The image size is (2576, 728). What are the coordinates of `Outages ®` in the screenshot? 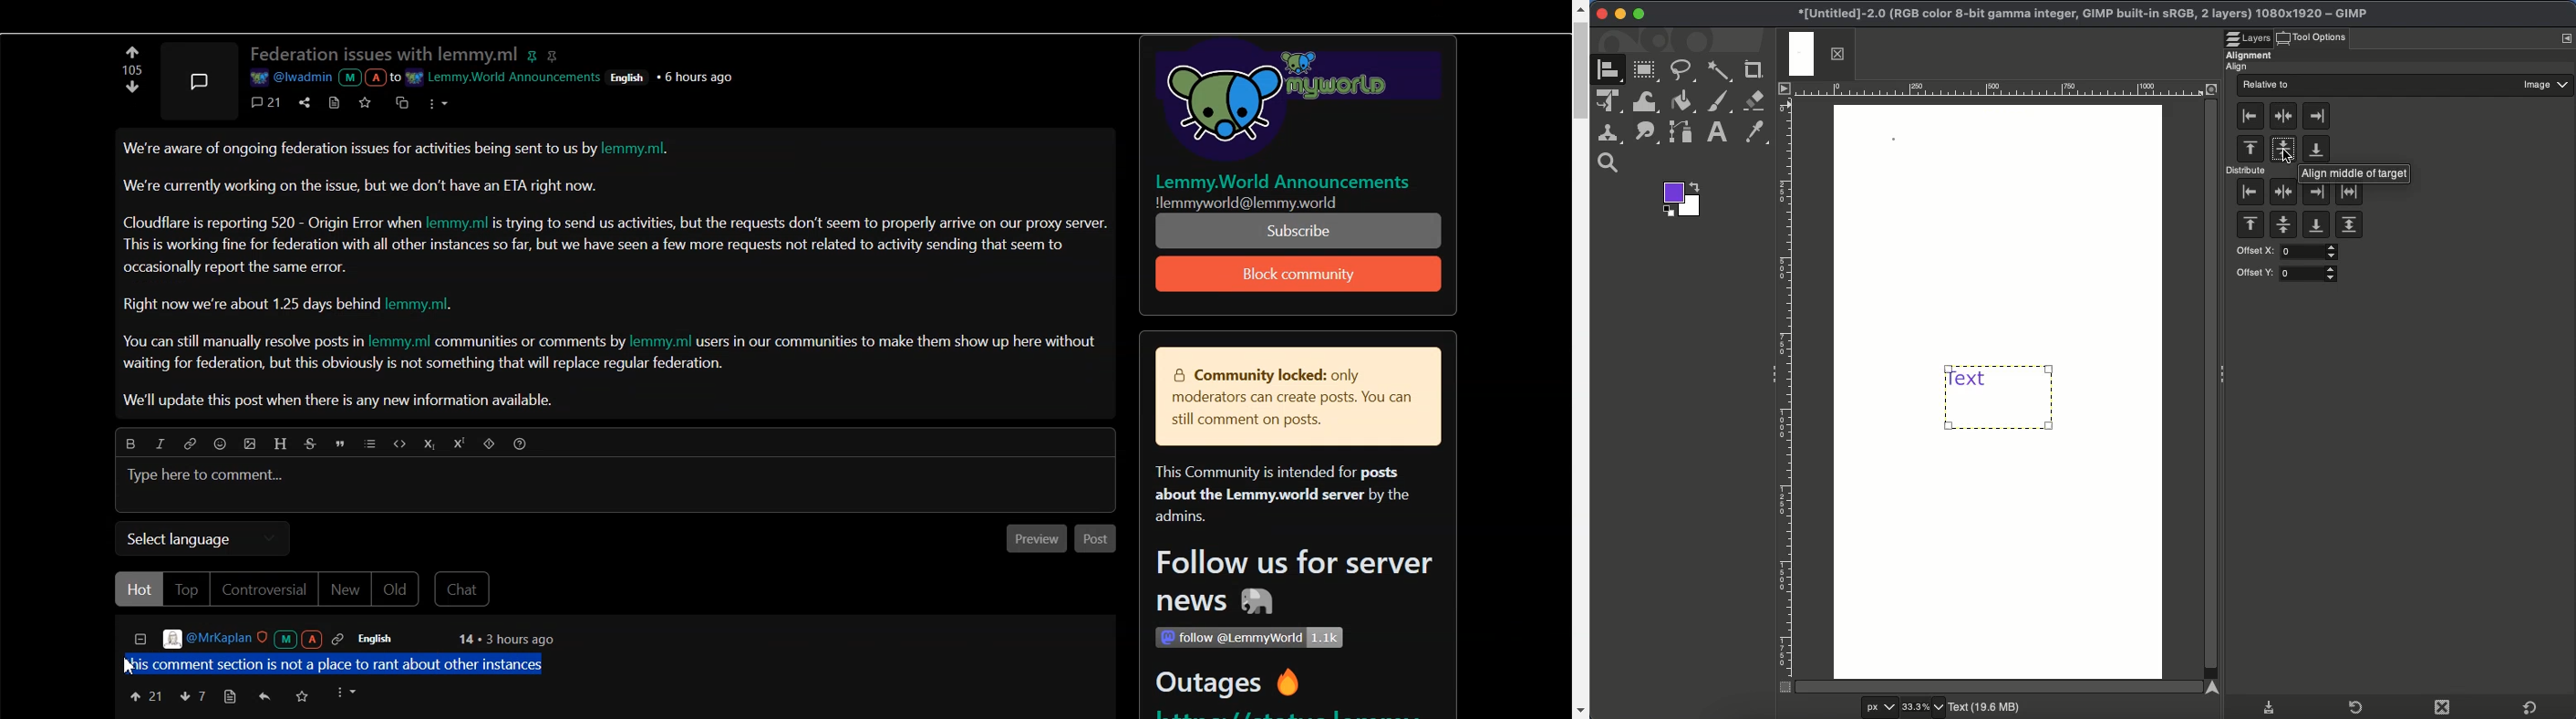 It's located at (1229, 685).